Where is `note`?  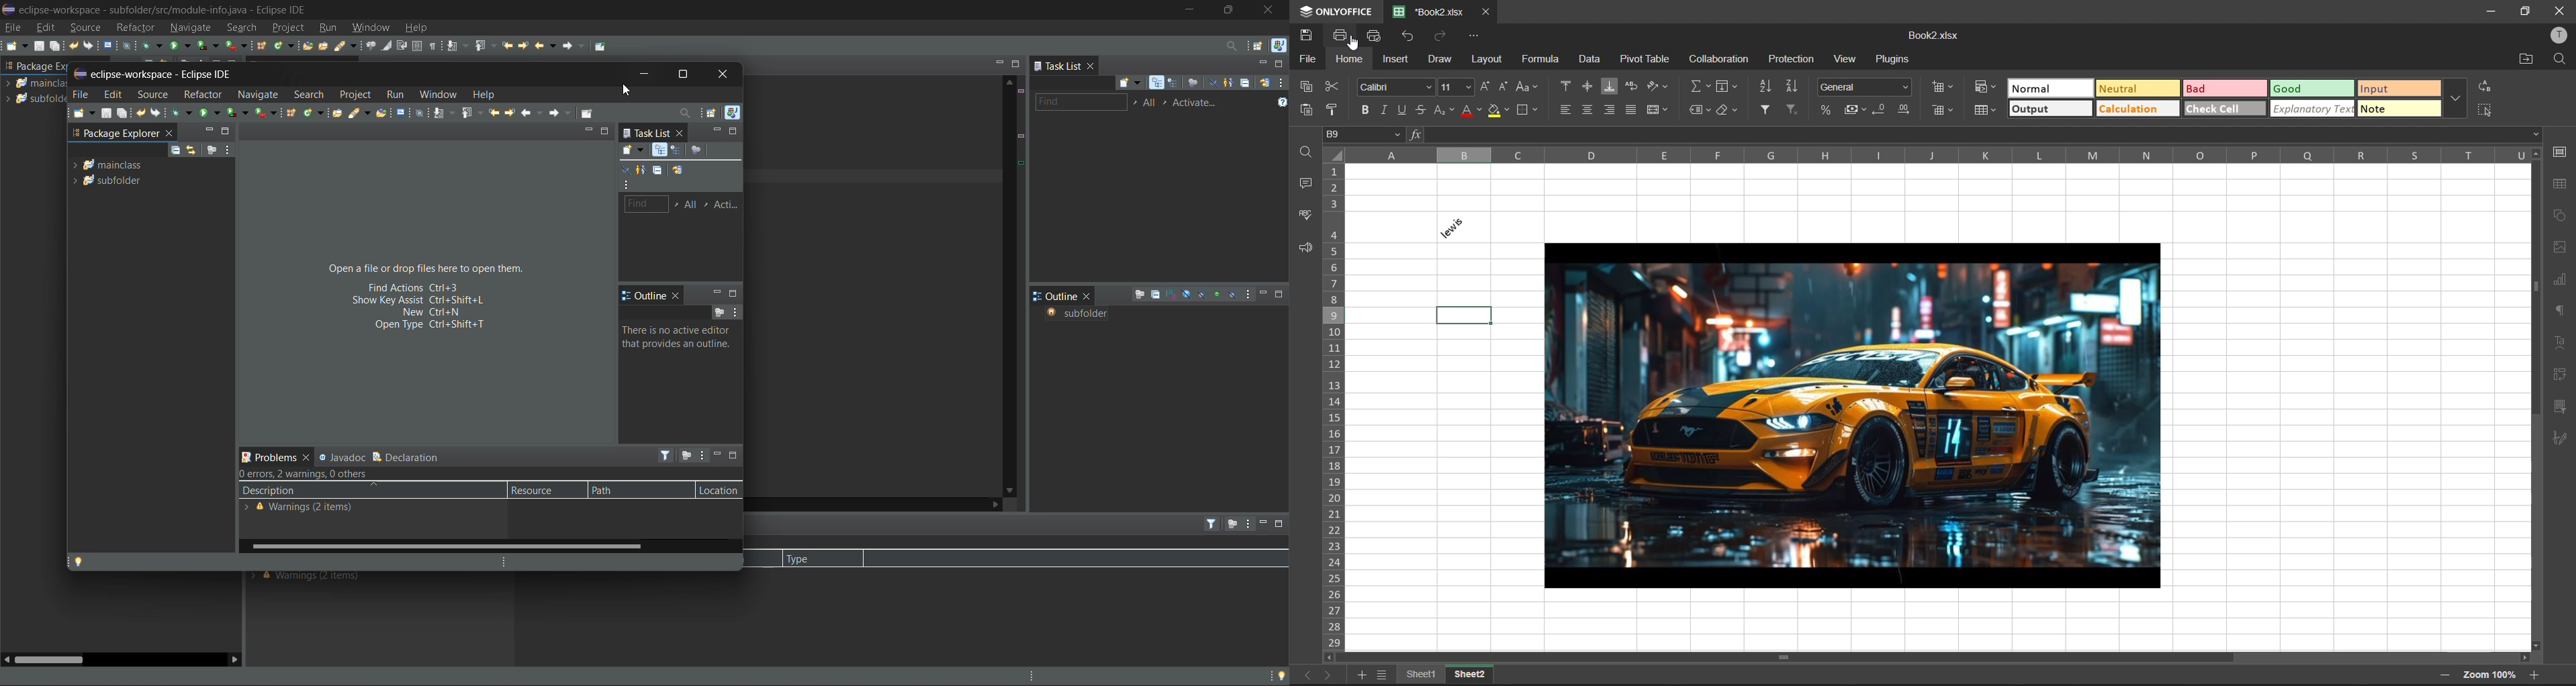 note is located at coordinates (2399, 111).